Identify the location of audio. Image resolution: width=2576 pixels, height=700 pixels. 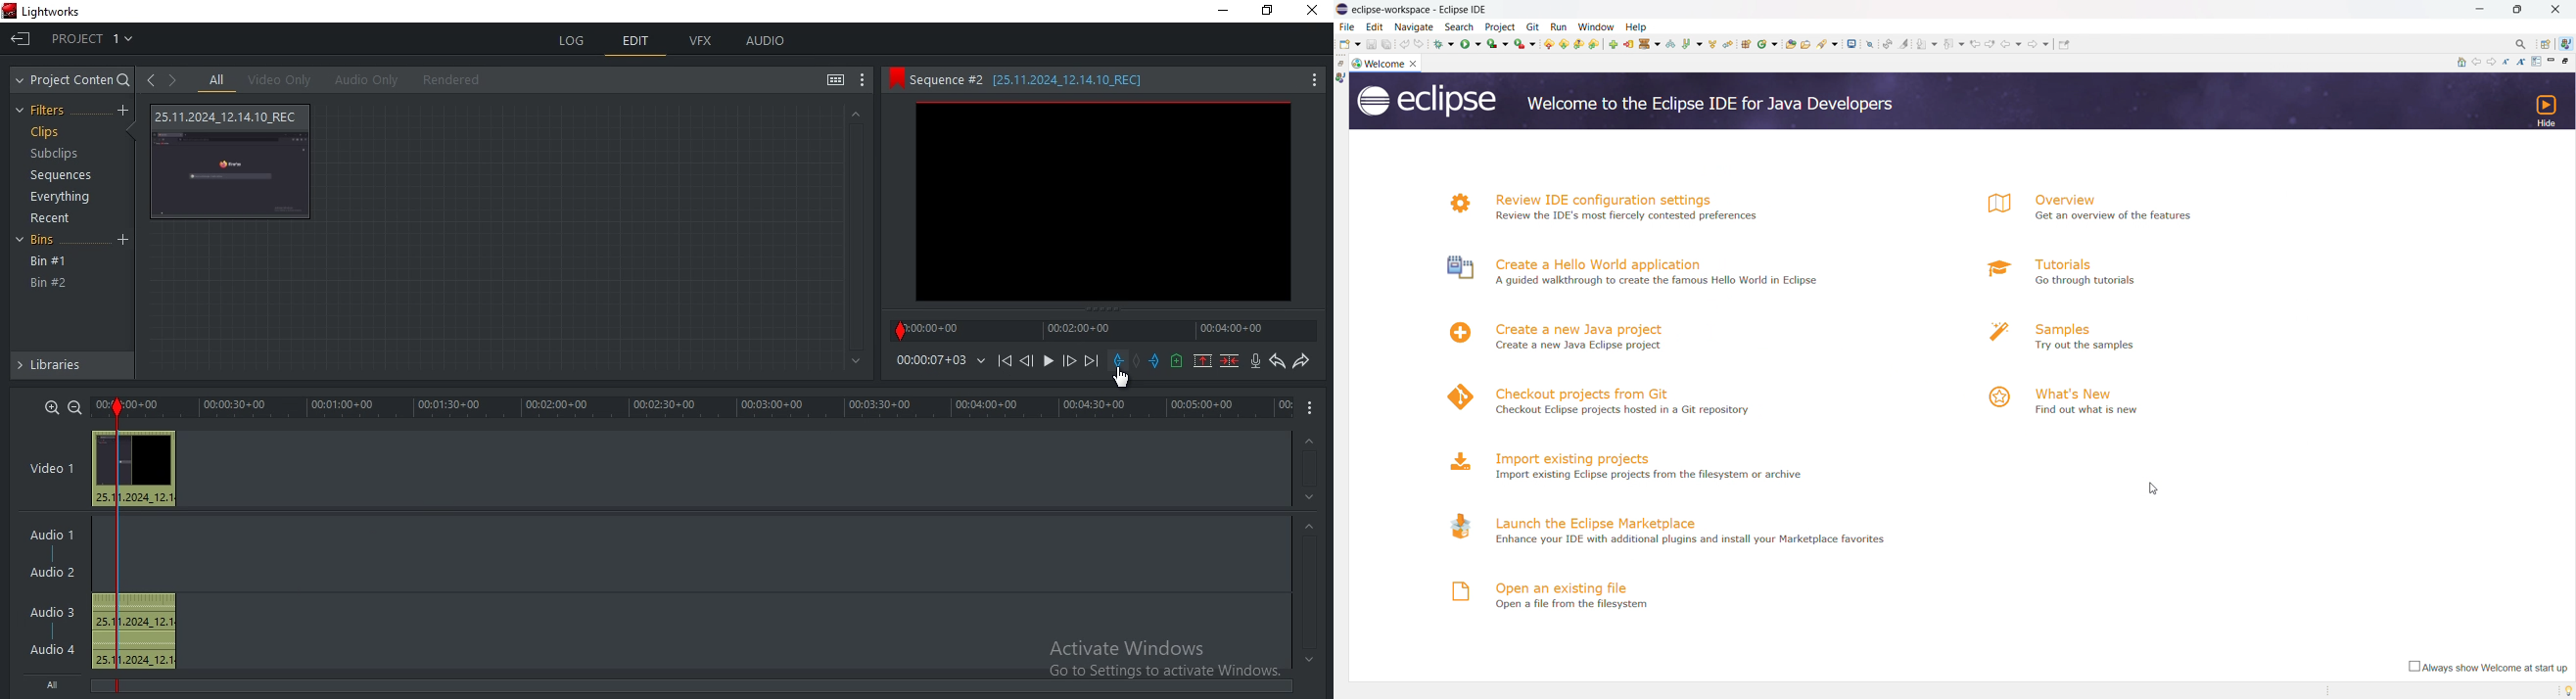
(766, 42).